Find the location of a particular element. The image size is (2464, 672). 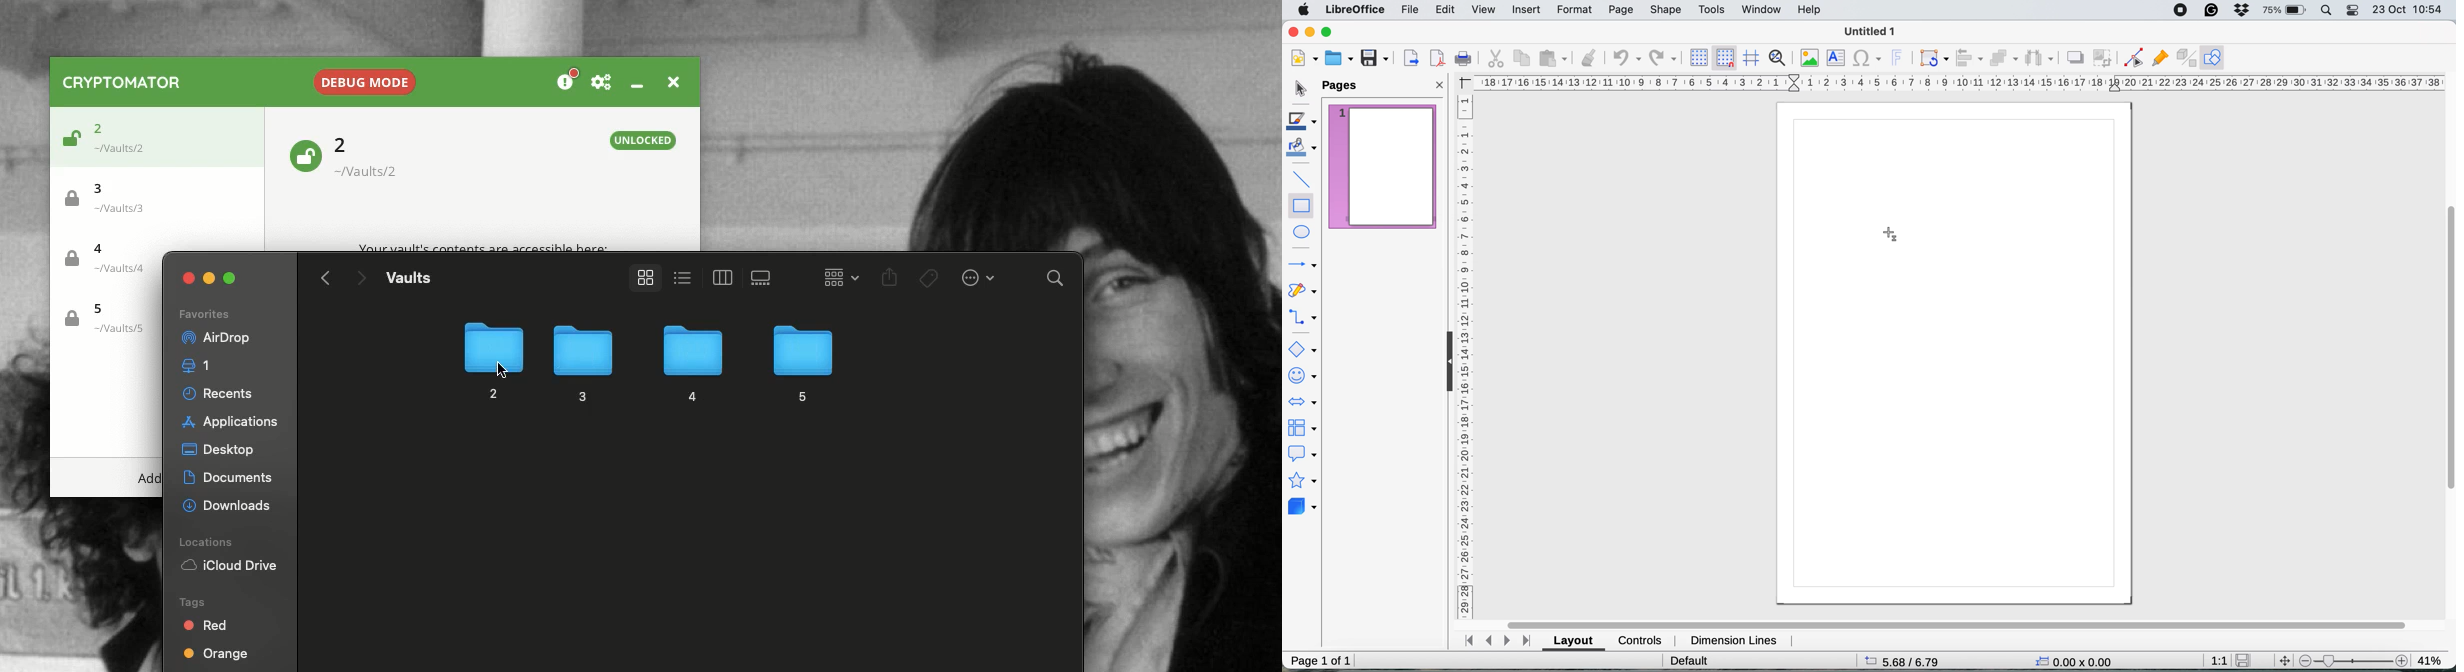

move is located at coordinates (2286, 661).